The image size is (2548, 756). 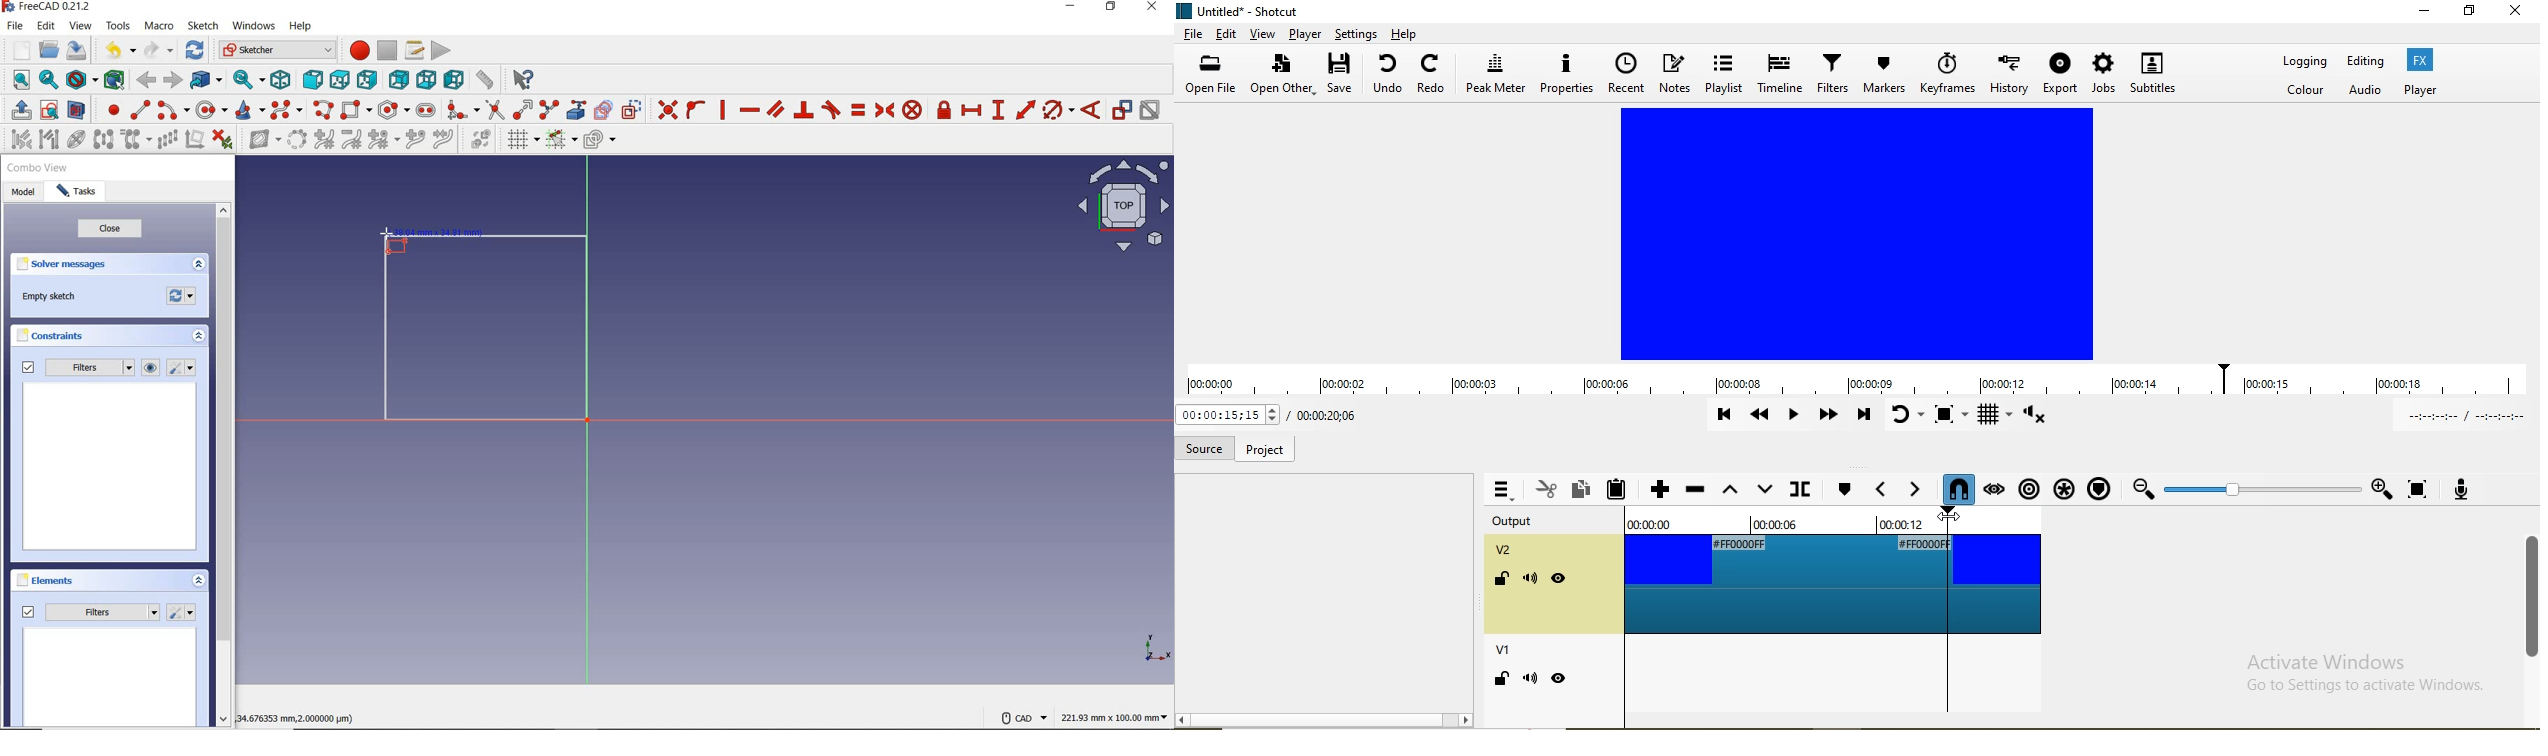 I want to click on scrollbar, so click(x=223, y=466).